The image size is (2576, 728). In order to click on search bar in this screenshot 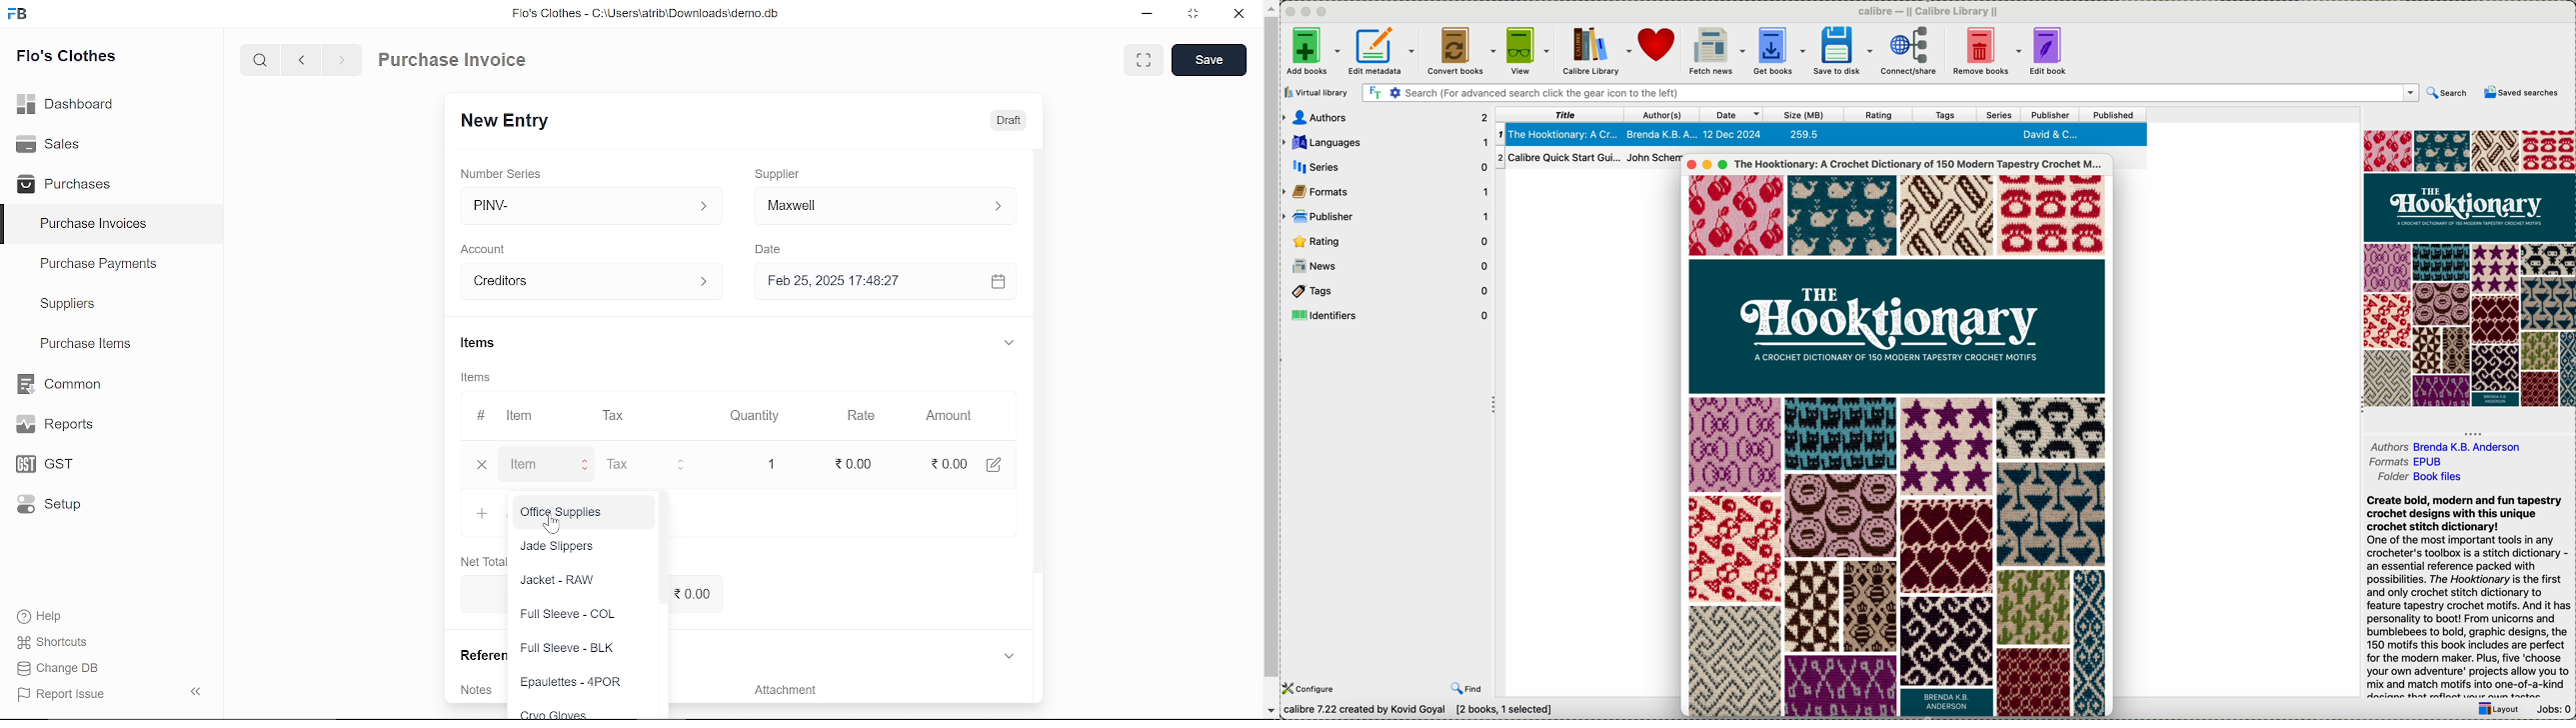, I will do `click(1891, 93)`.